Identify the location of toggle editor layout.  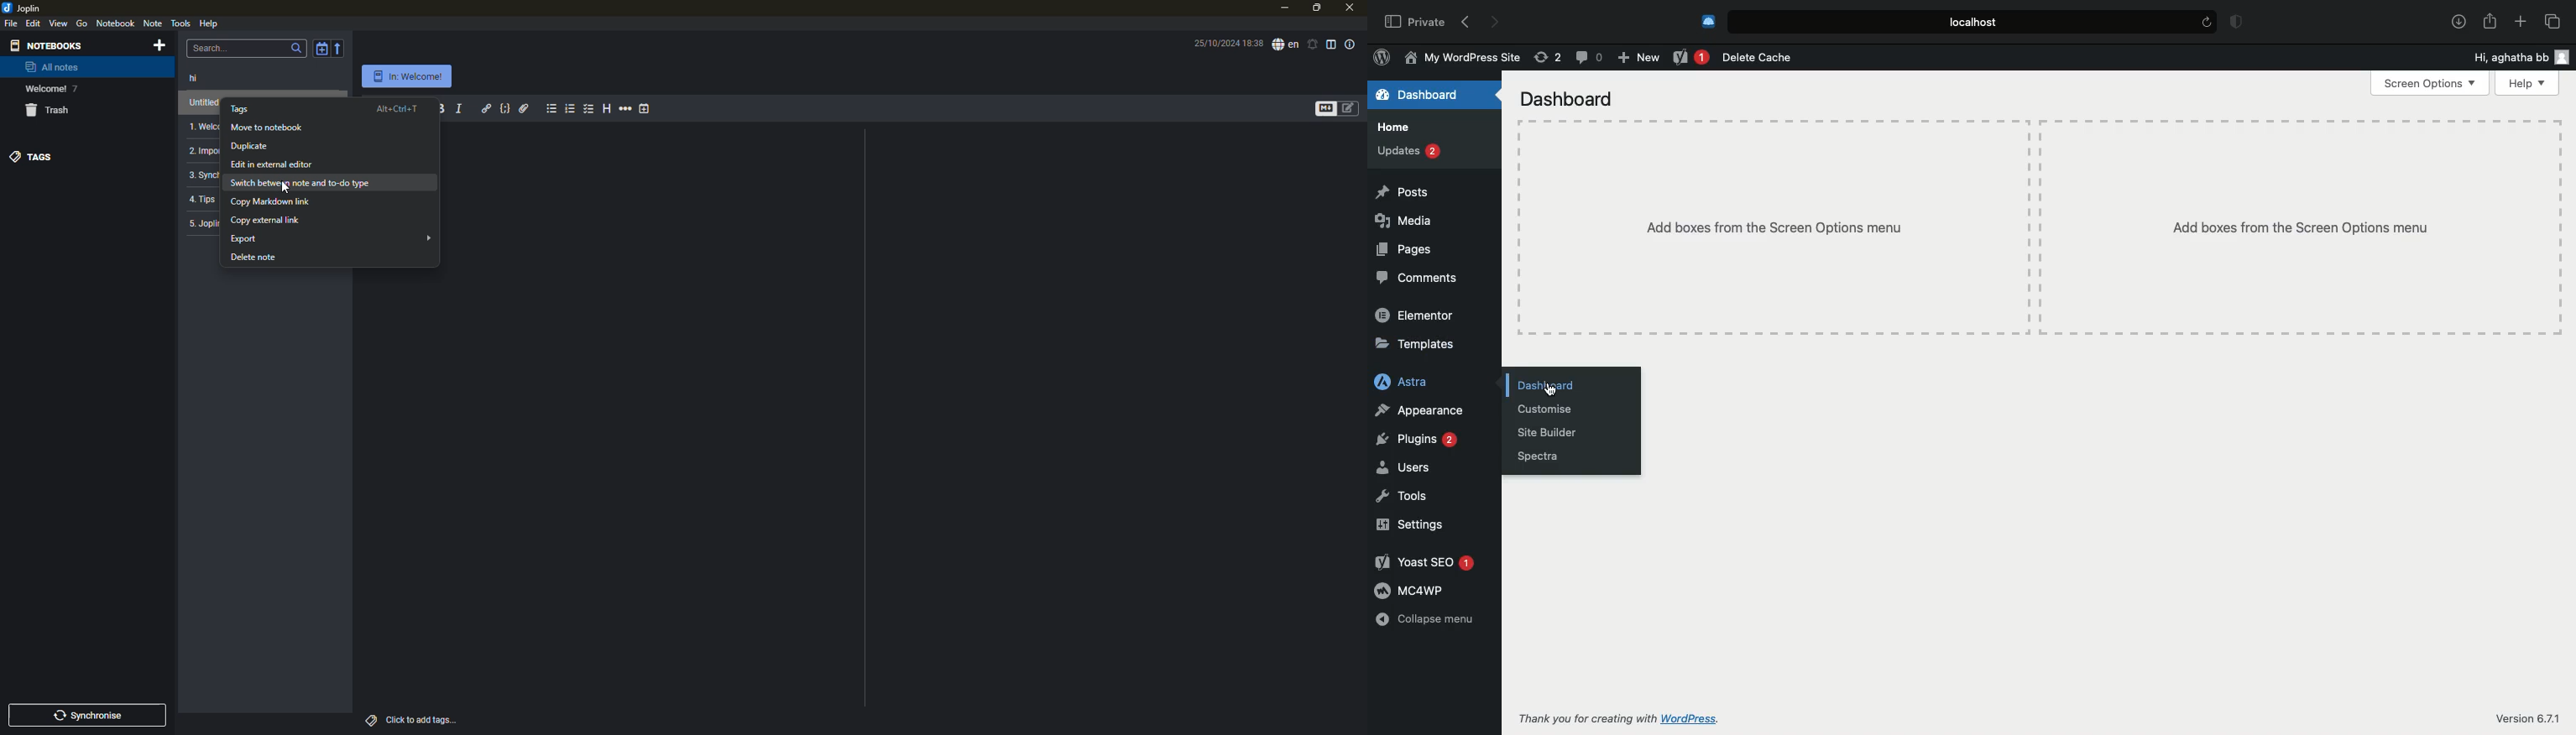
(1332, 44).